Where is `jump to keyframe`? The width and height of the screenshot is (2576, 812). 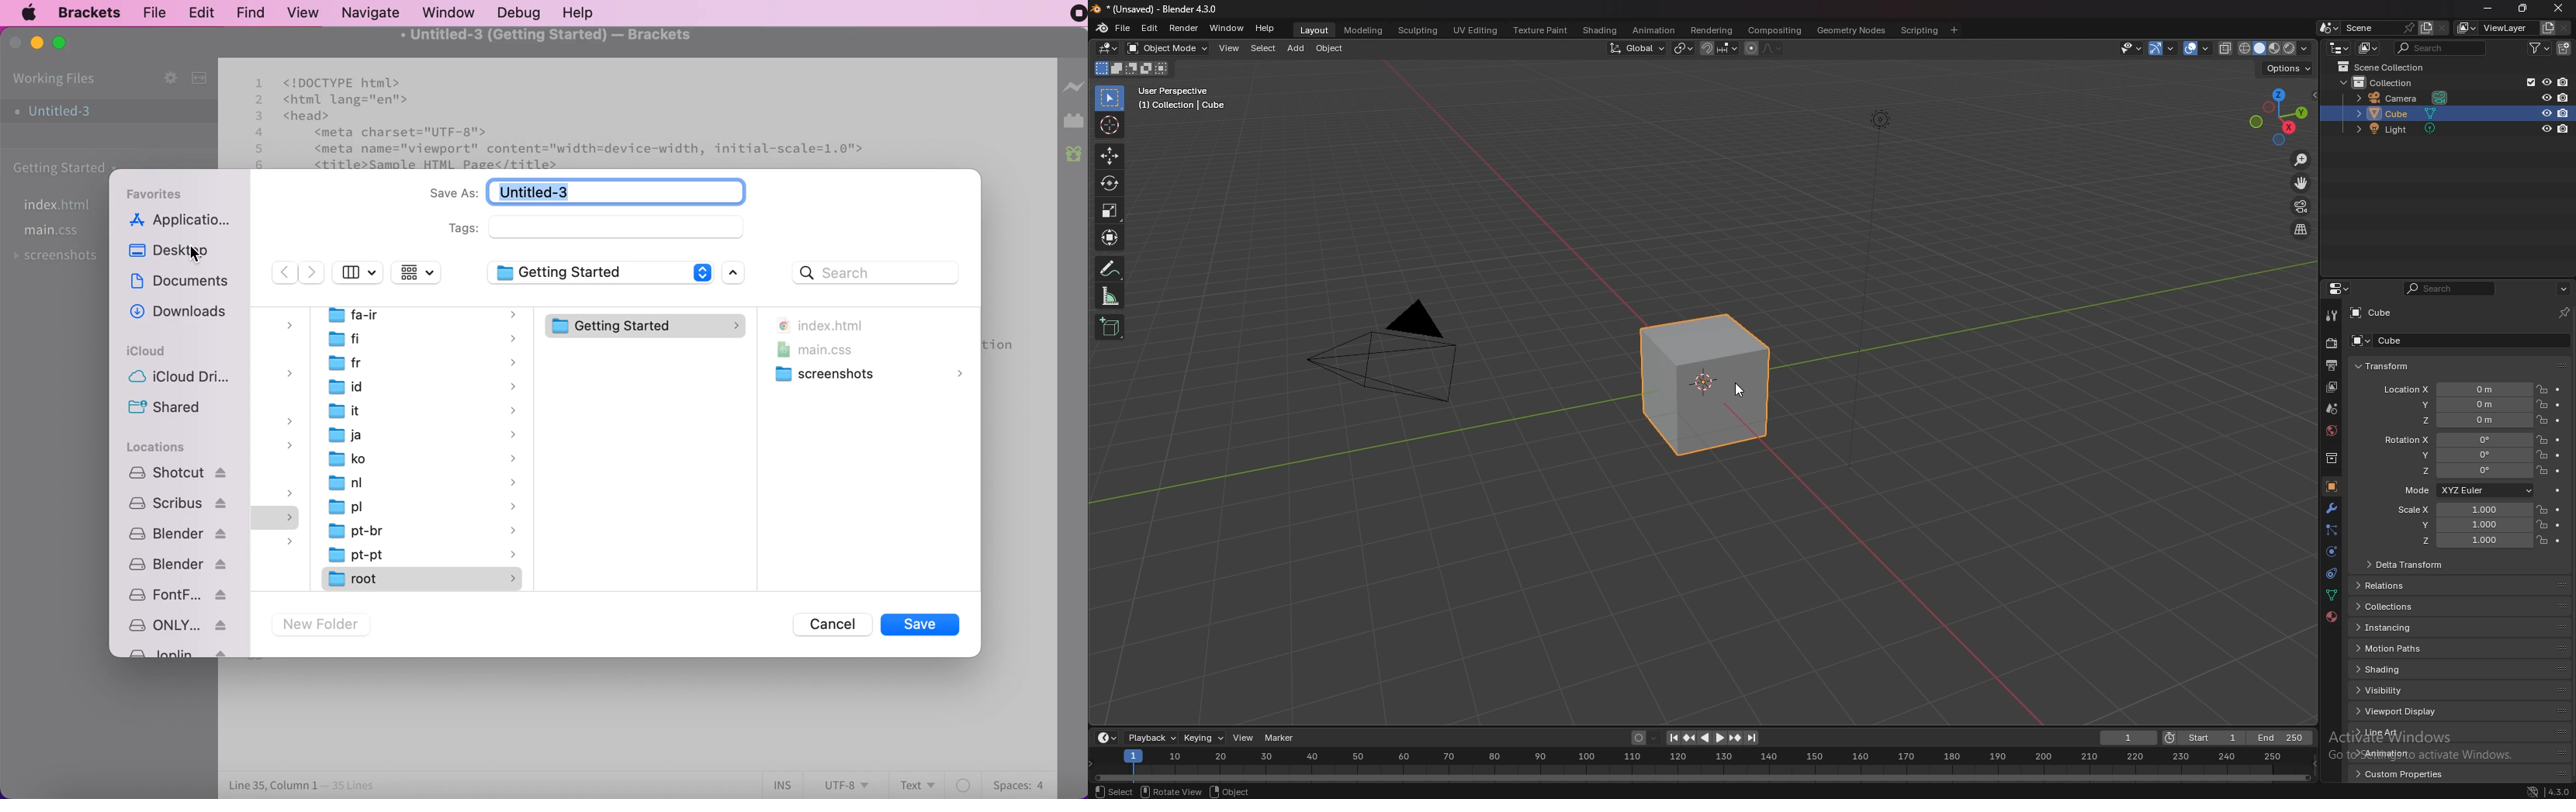 jump to keyframe is located at coordinates (1735, 737).